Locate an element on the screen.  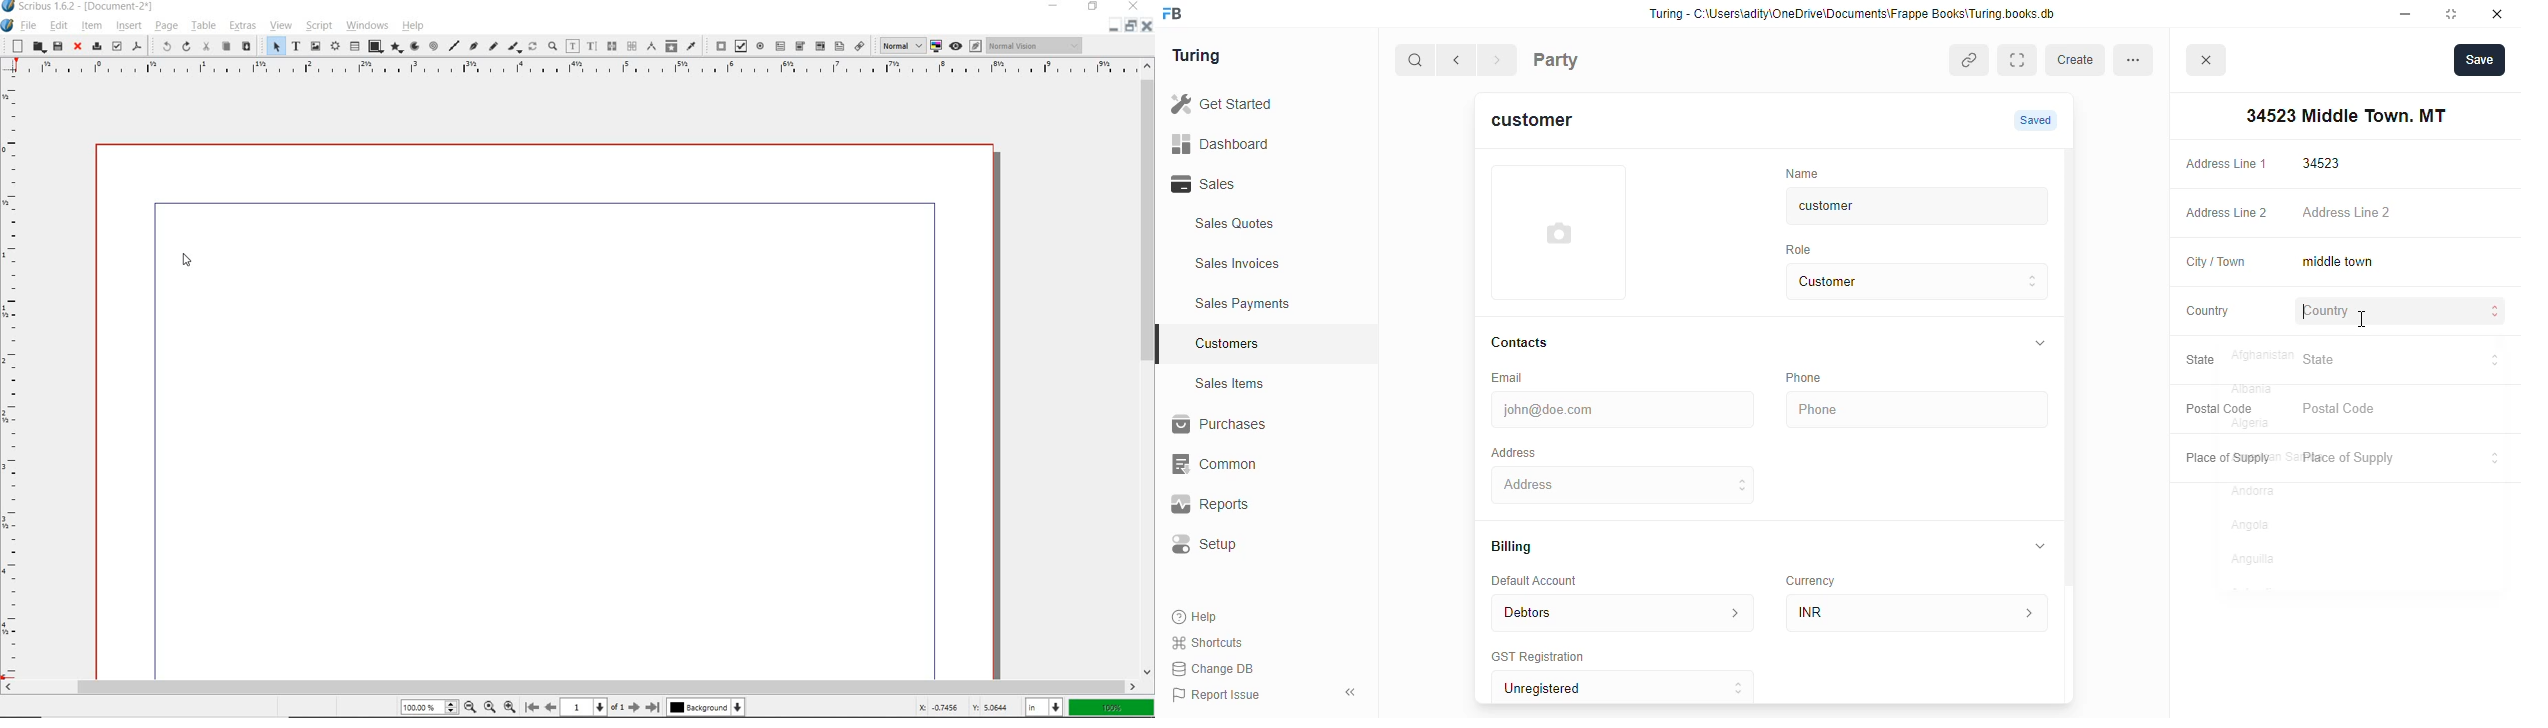
Sales Quotes is located at coordinates (1262, 226).